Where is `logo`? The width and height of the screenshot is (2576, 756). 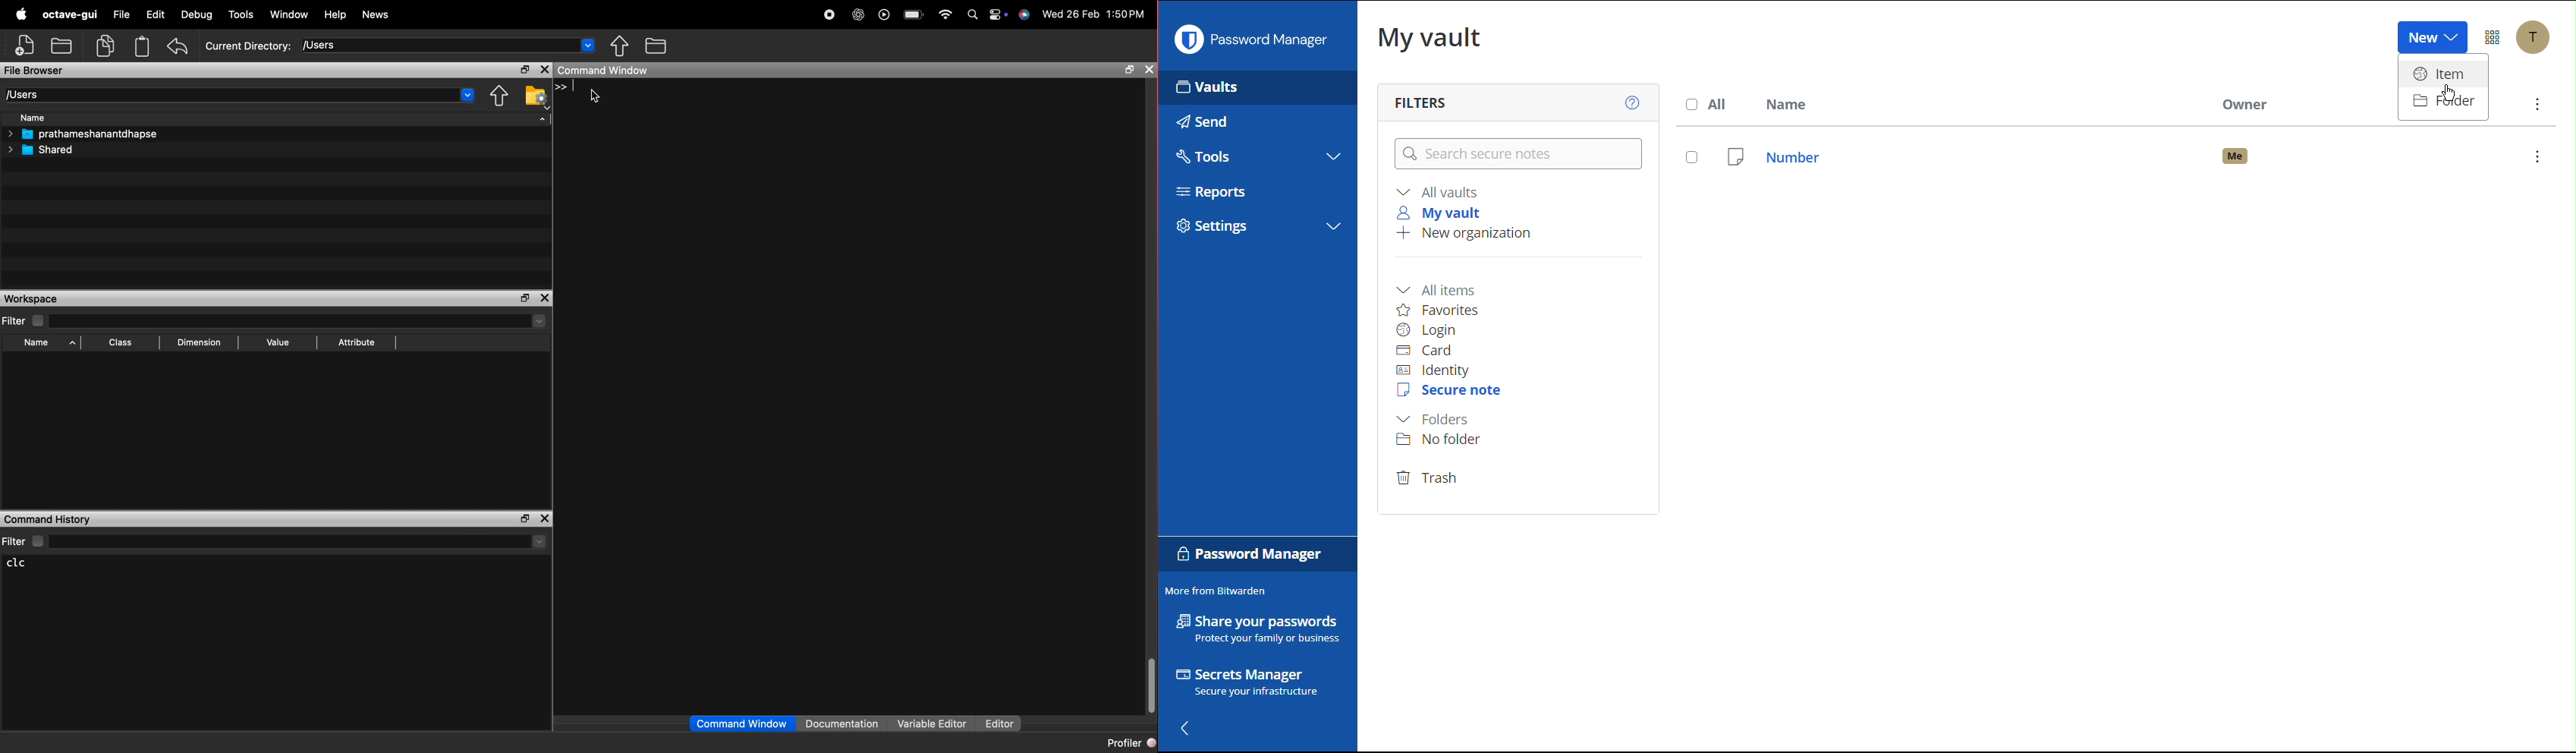 logo is located at coordinates (21, 15).